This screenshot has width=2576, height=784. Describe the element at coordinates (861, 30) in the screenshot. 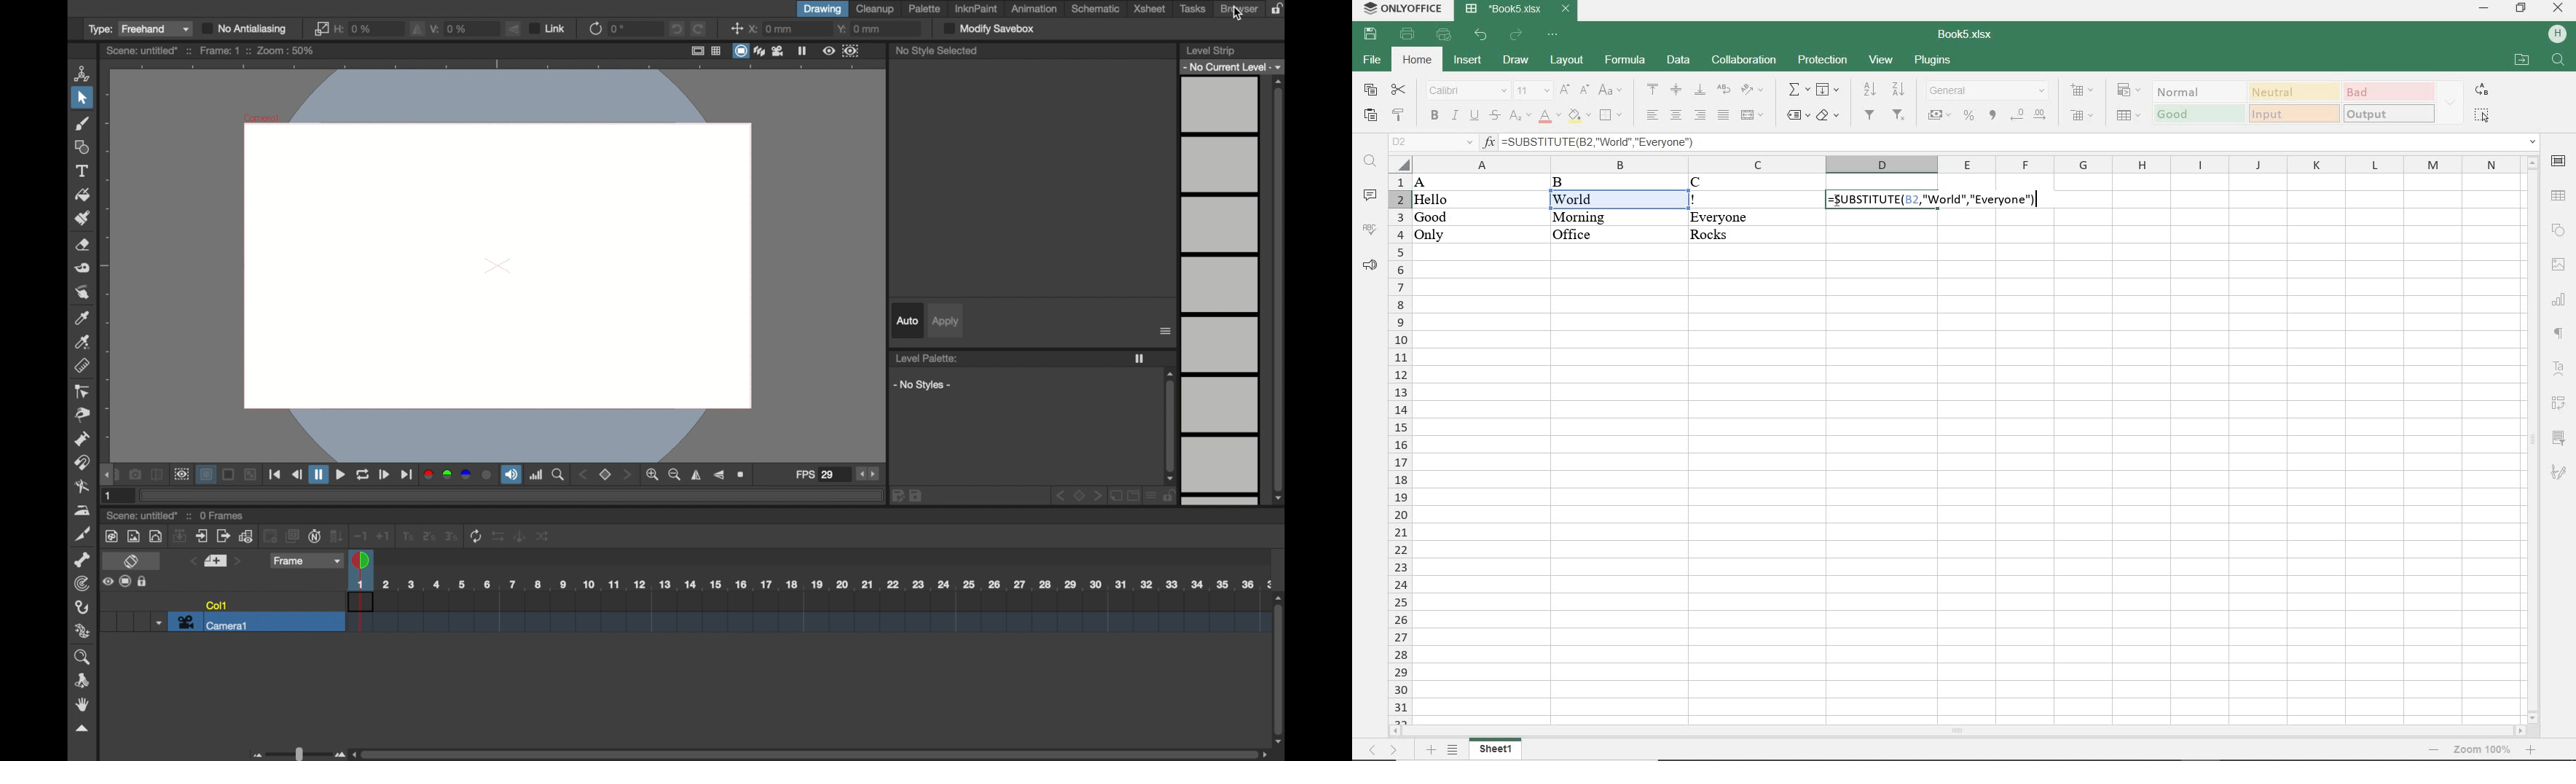

I see `y: 0mm` at that location.